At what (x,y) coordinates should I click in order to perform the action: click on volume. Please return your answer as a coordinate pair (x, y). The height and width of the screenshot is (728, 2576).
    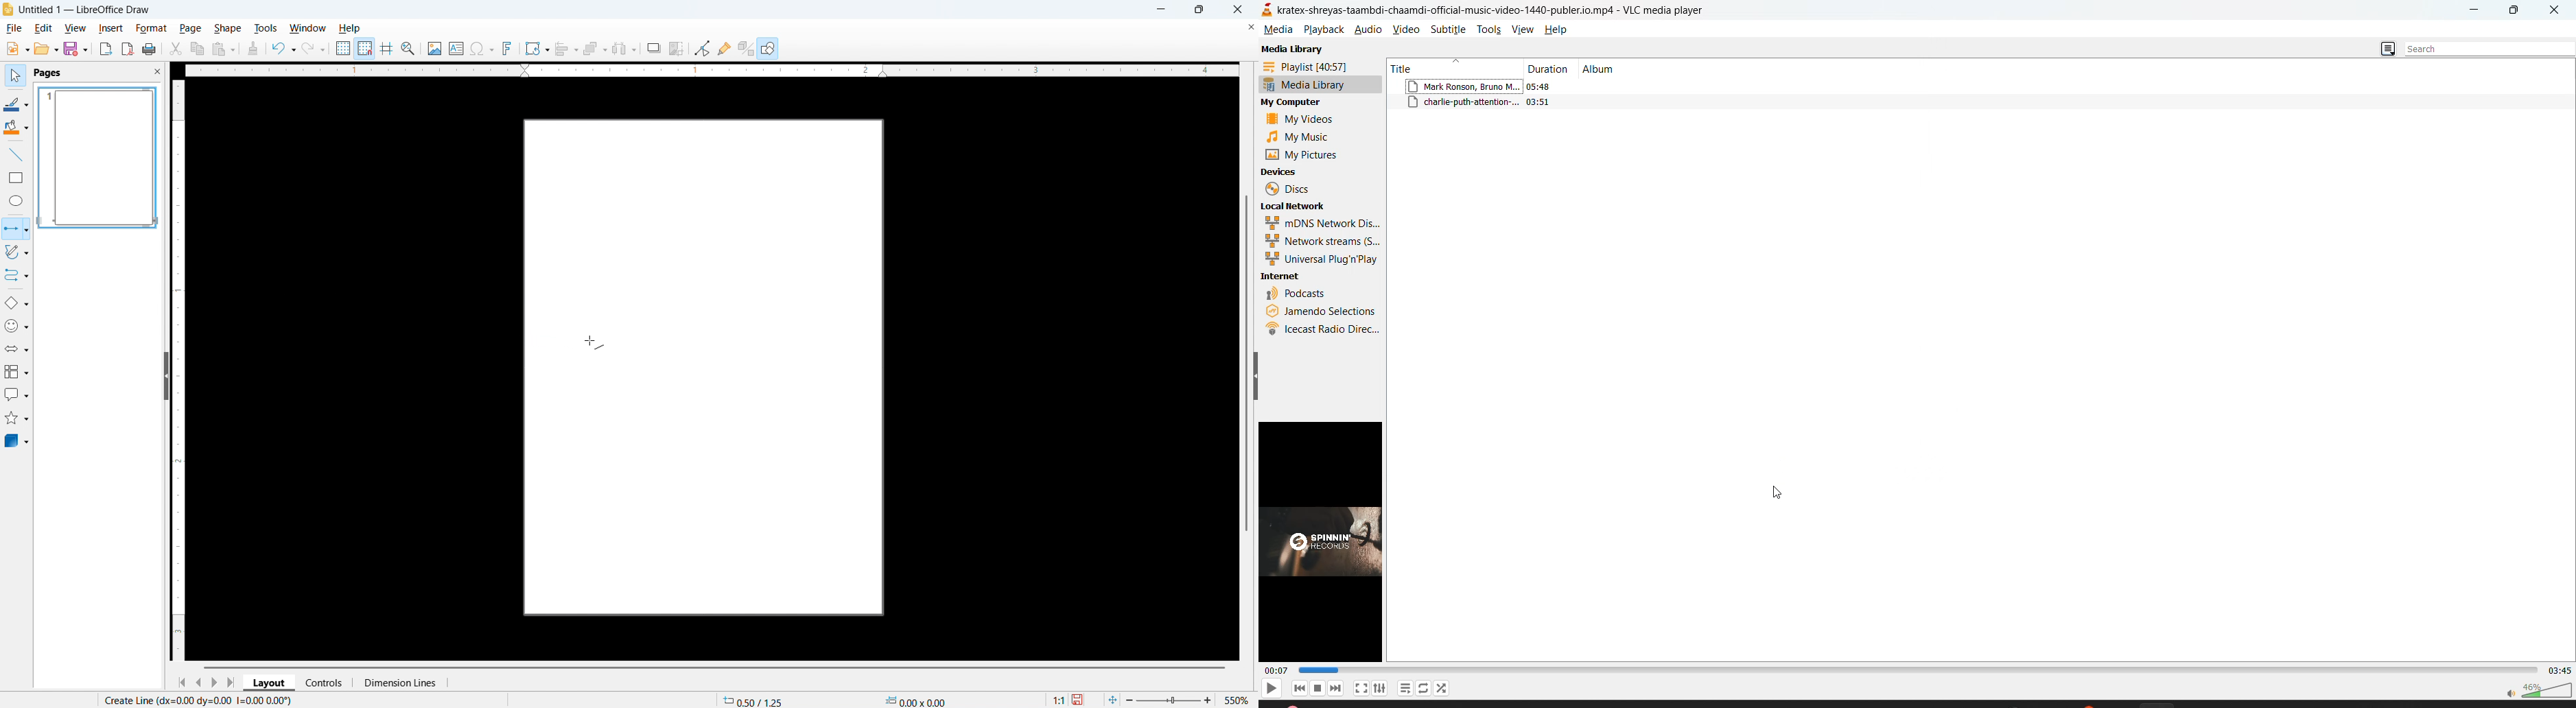
    Looking at the image, I should click on (2540, 692).